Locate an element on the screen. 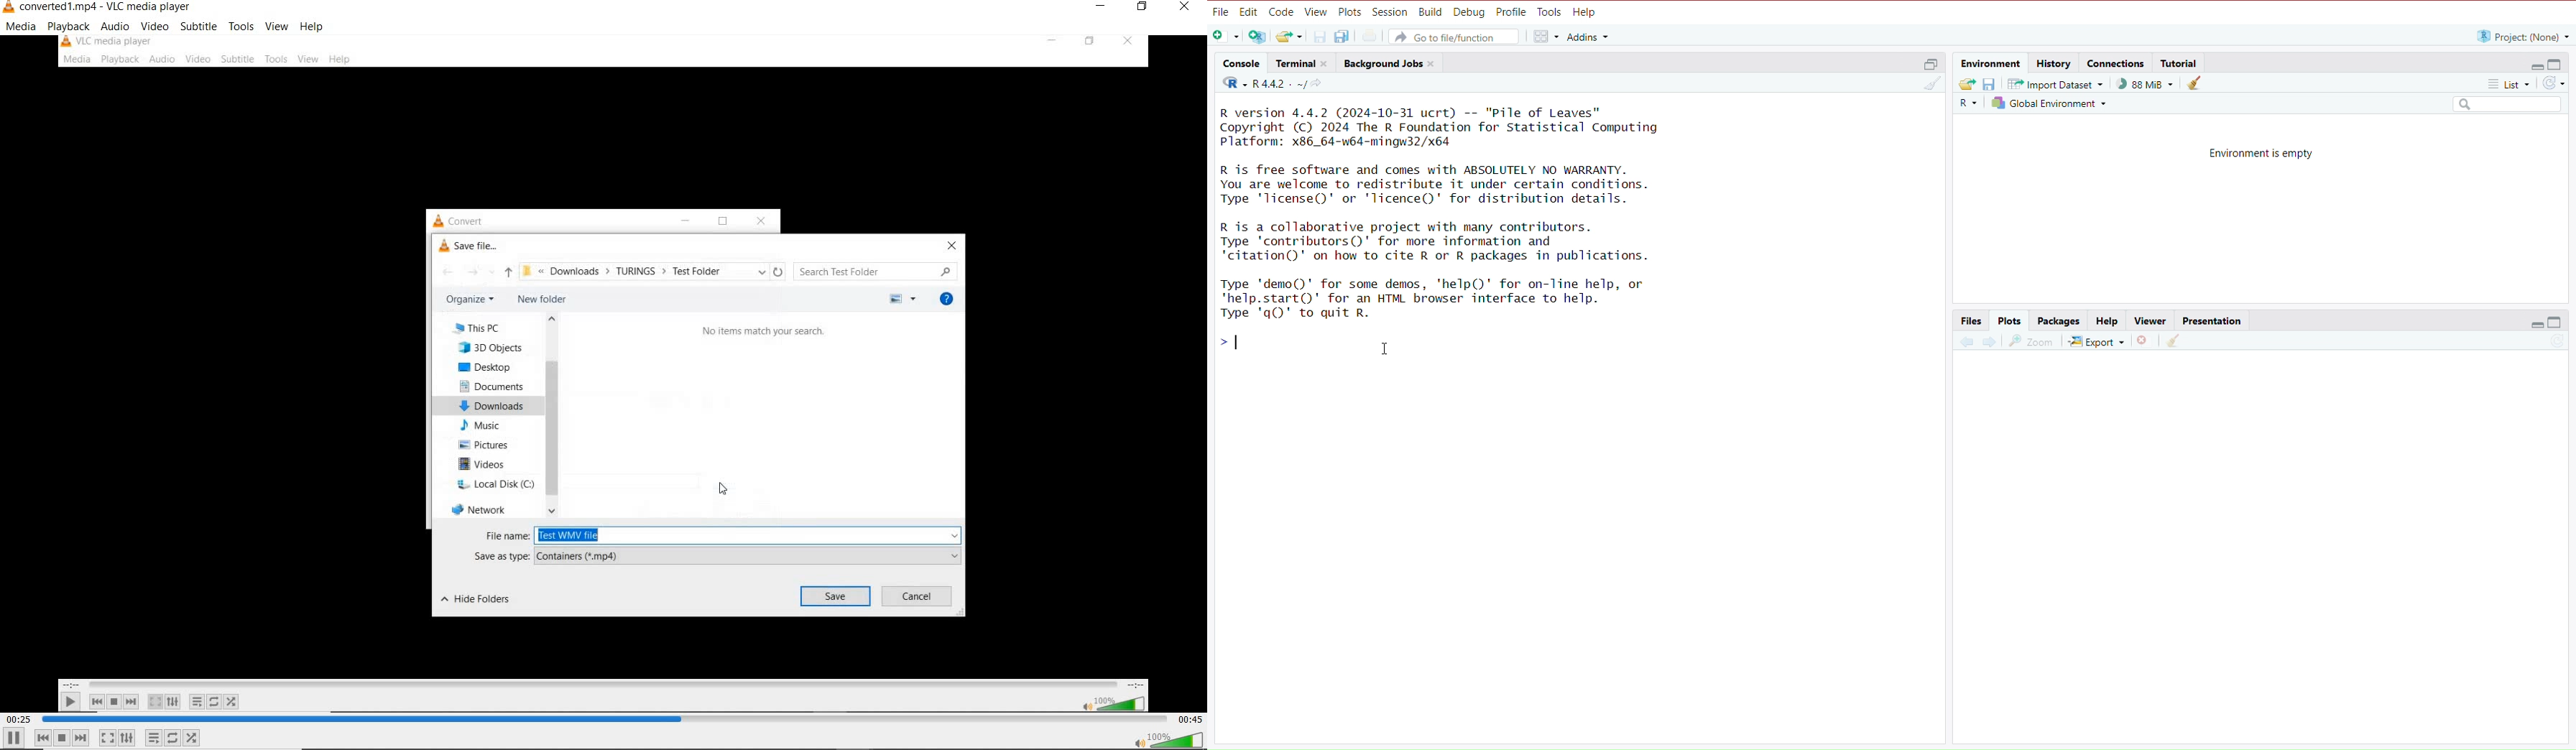 This screenshot has height=756, width=2576. cursor position after clicking record is located at coordinates (723, 489).